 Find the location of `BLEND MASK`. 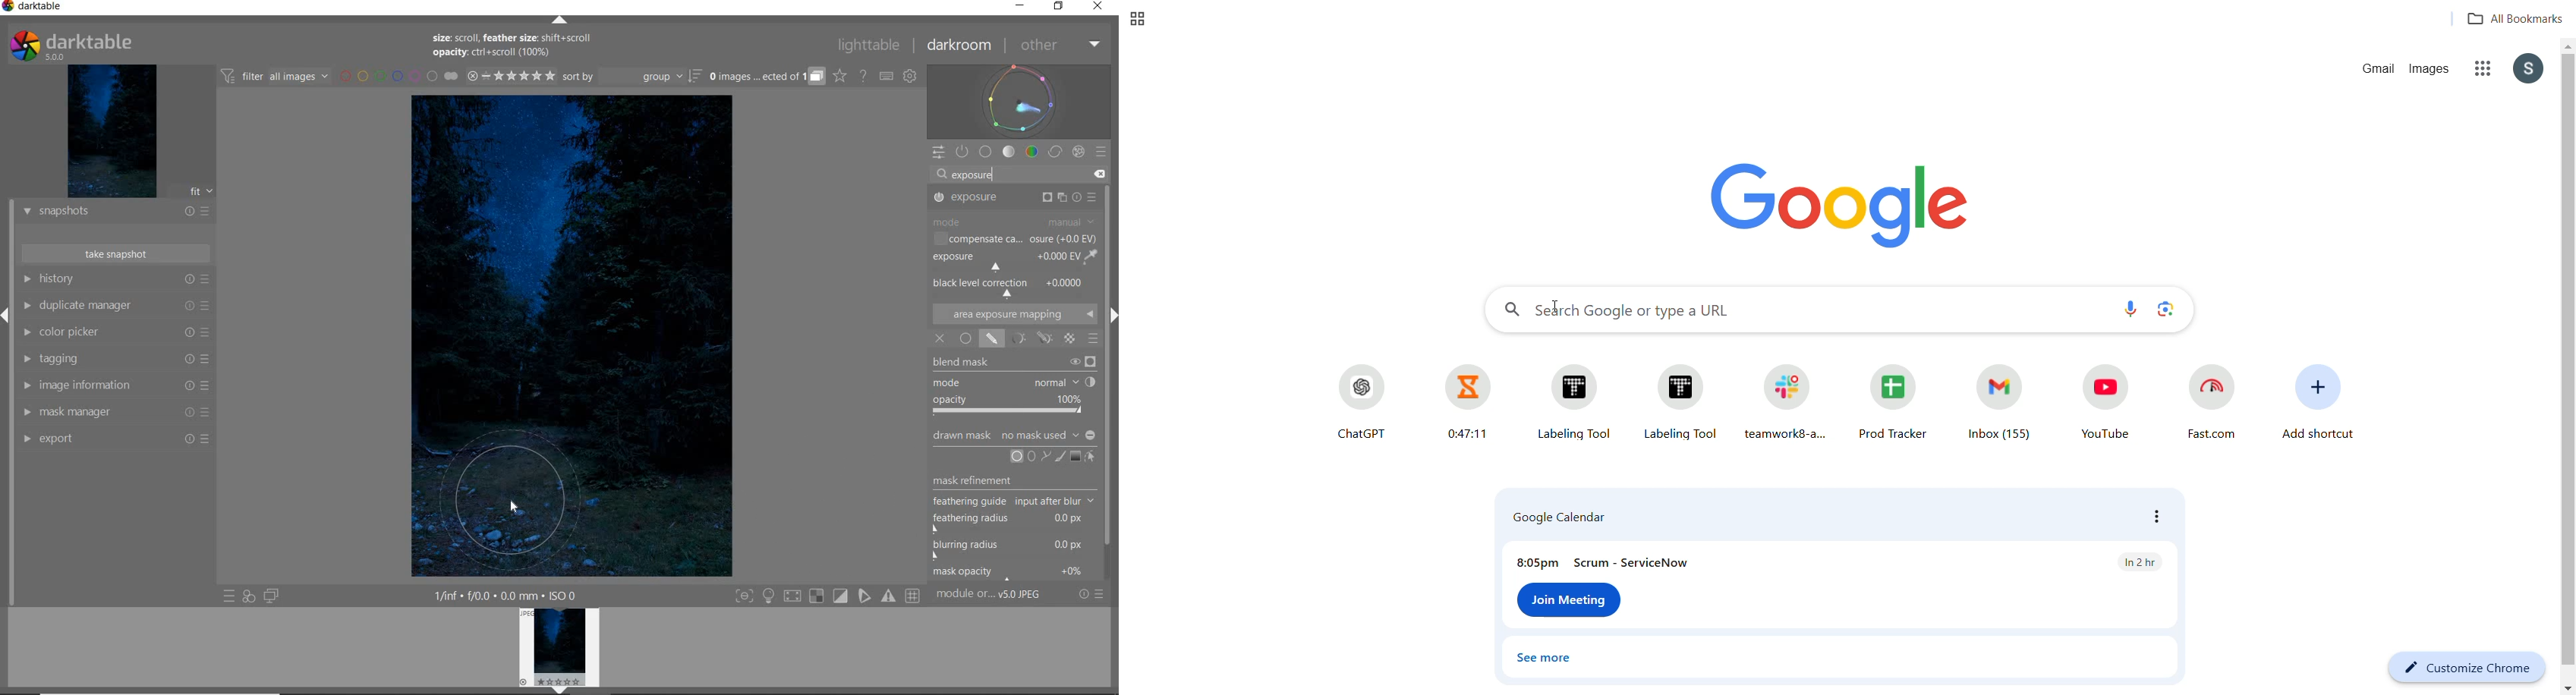

BLEND MASK is located at coordinates (1016, 385).